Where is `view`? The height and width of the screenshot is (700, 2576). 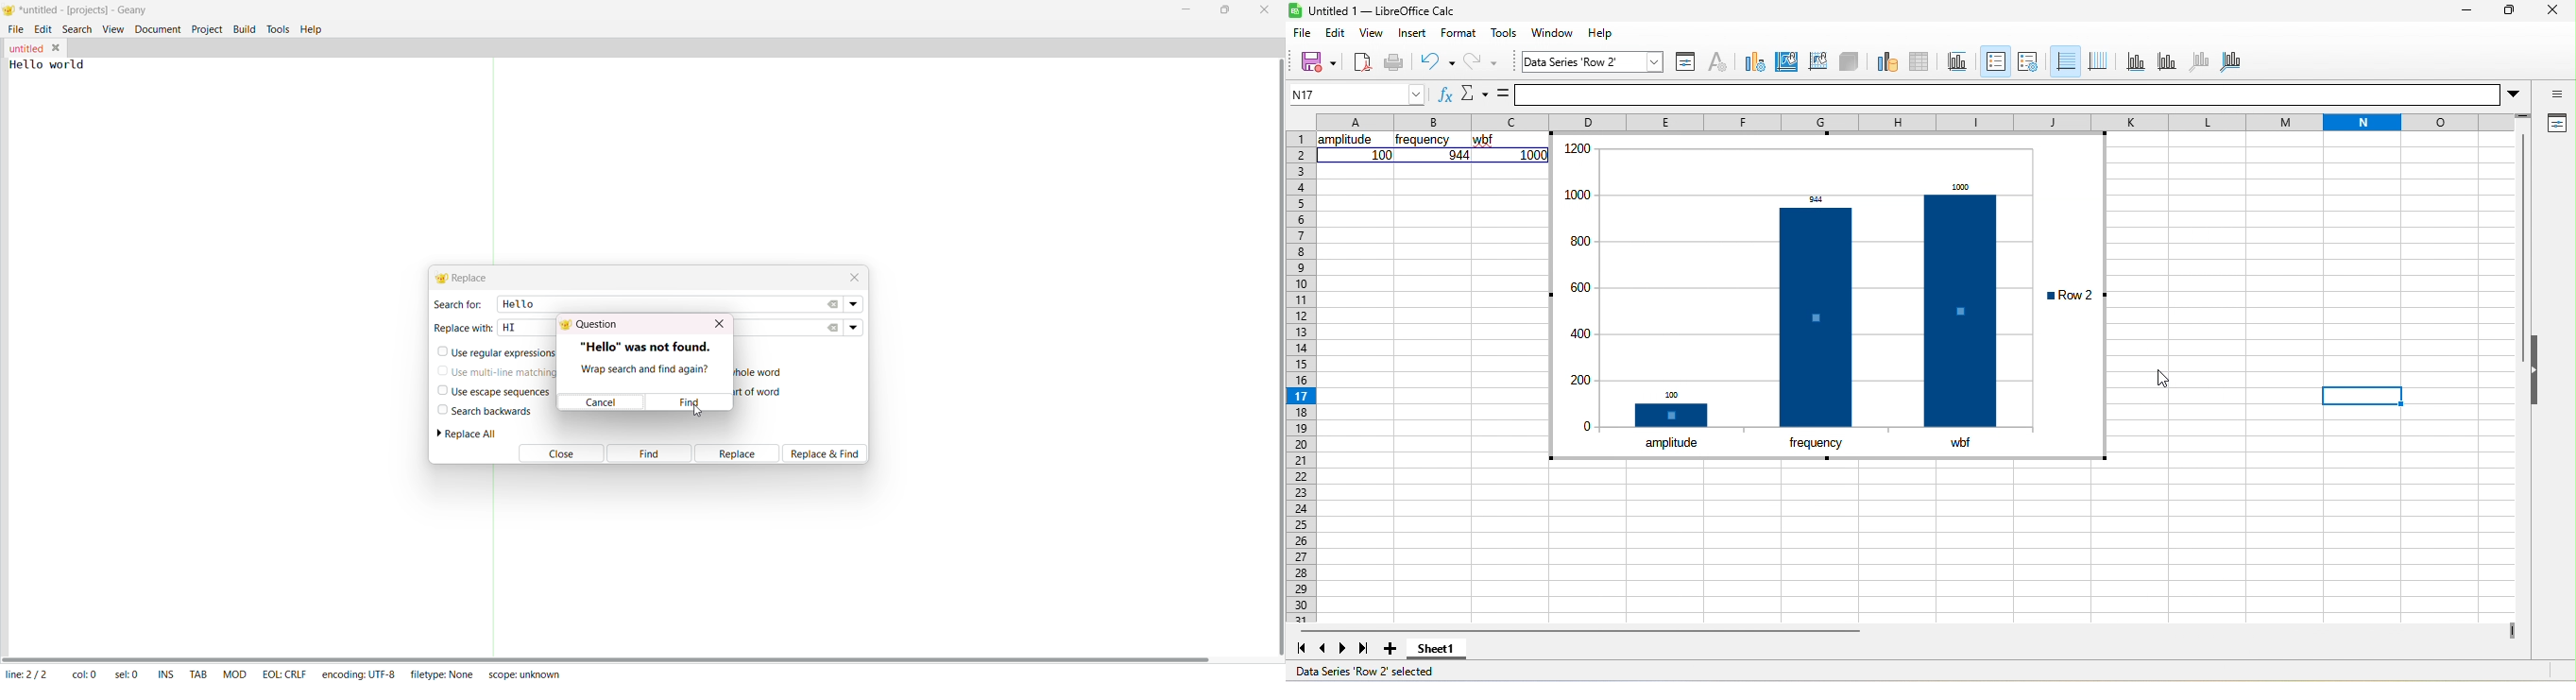
view is located at coordinates (1378, 31).